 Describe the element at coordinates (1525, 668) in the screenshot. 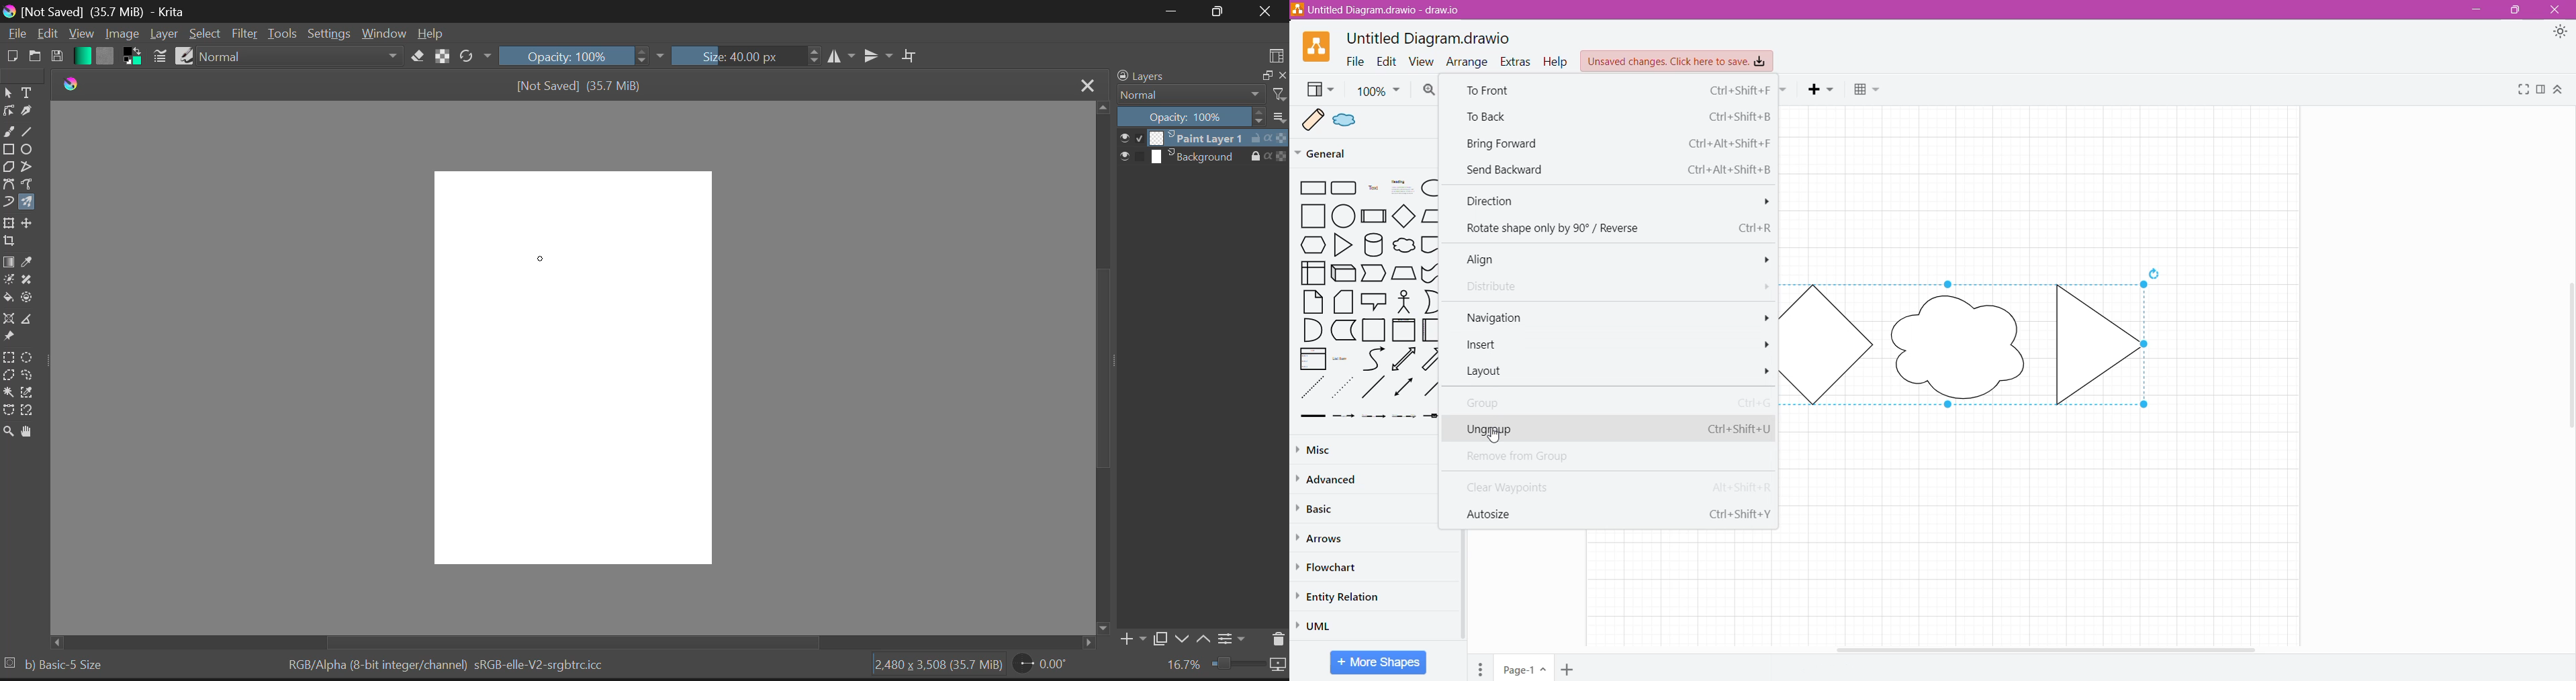

I see `Page-1` at that location.